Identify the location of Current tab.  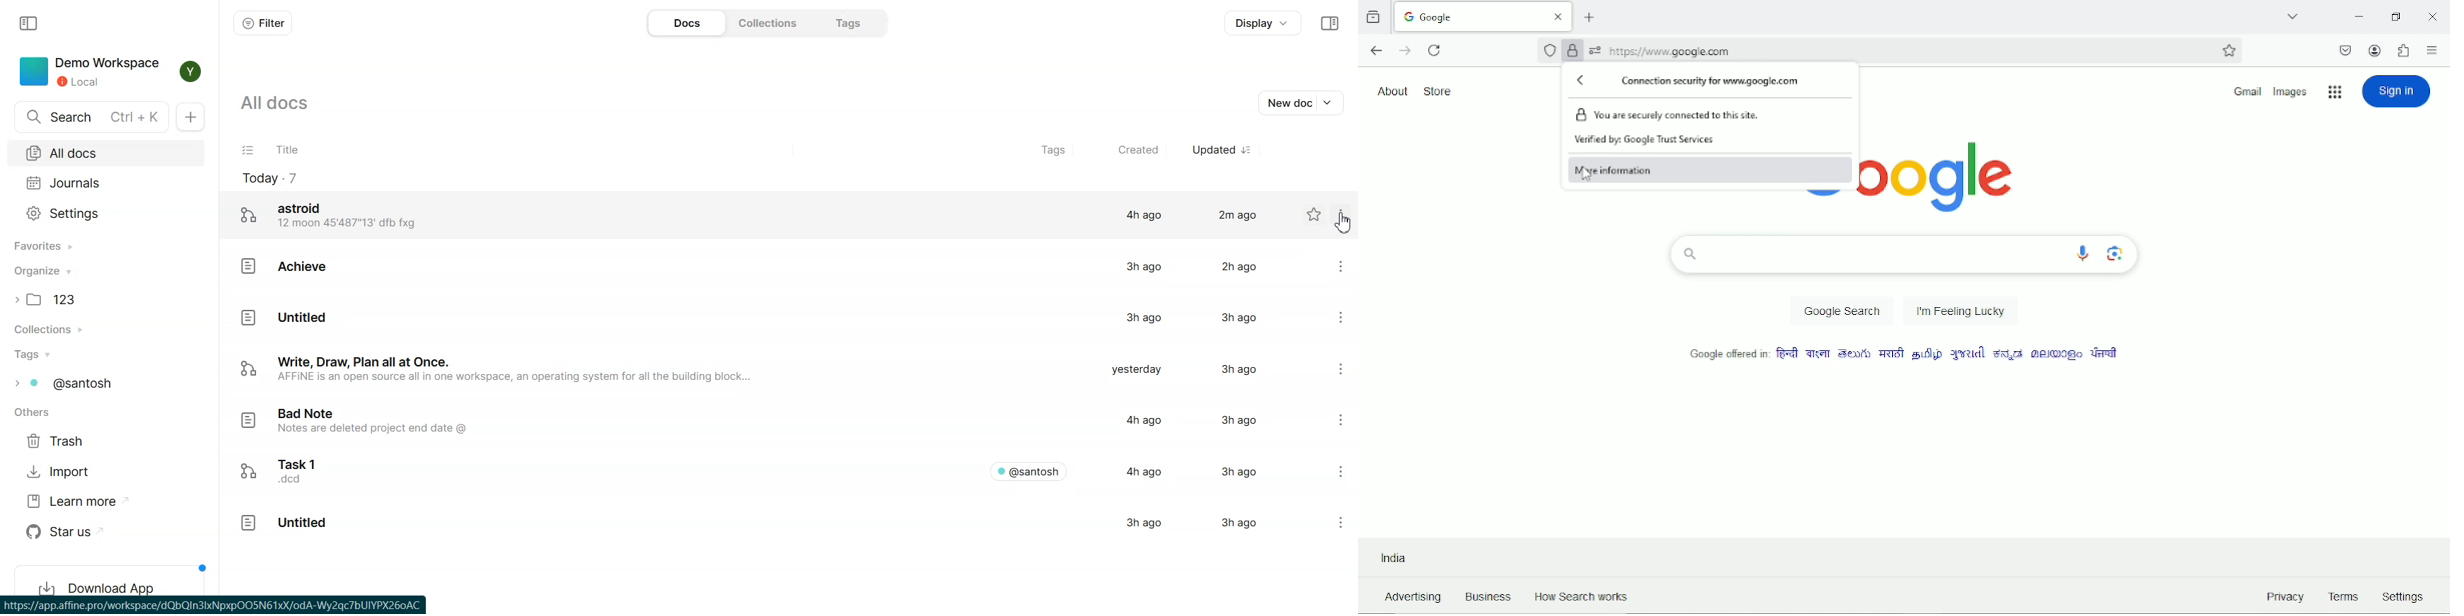
(1483, 16).